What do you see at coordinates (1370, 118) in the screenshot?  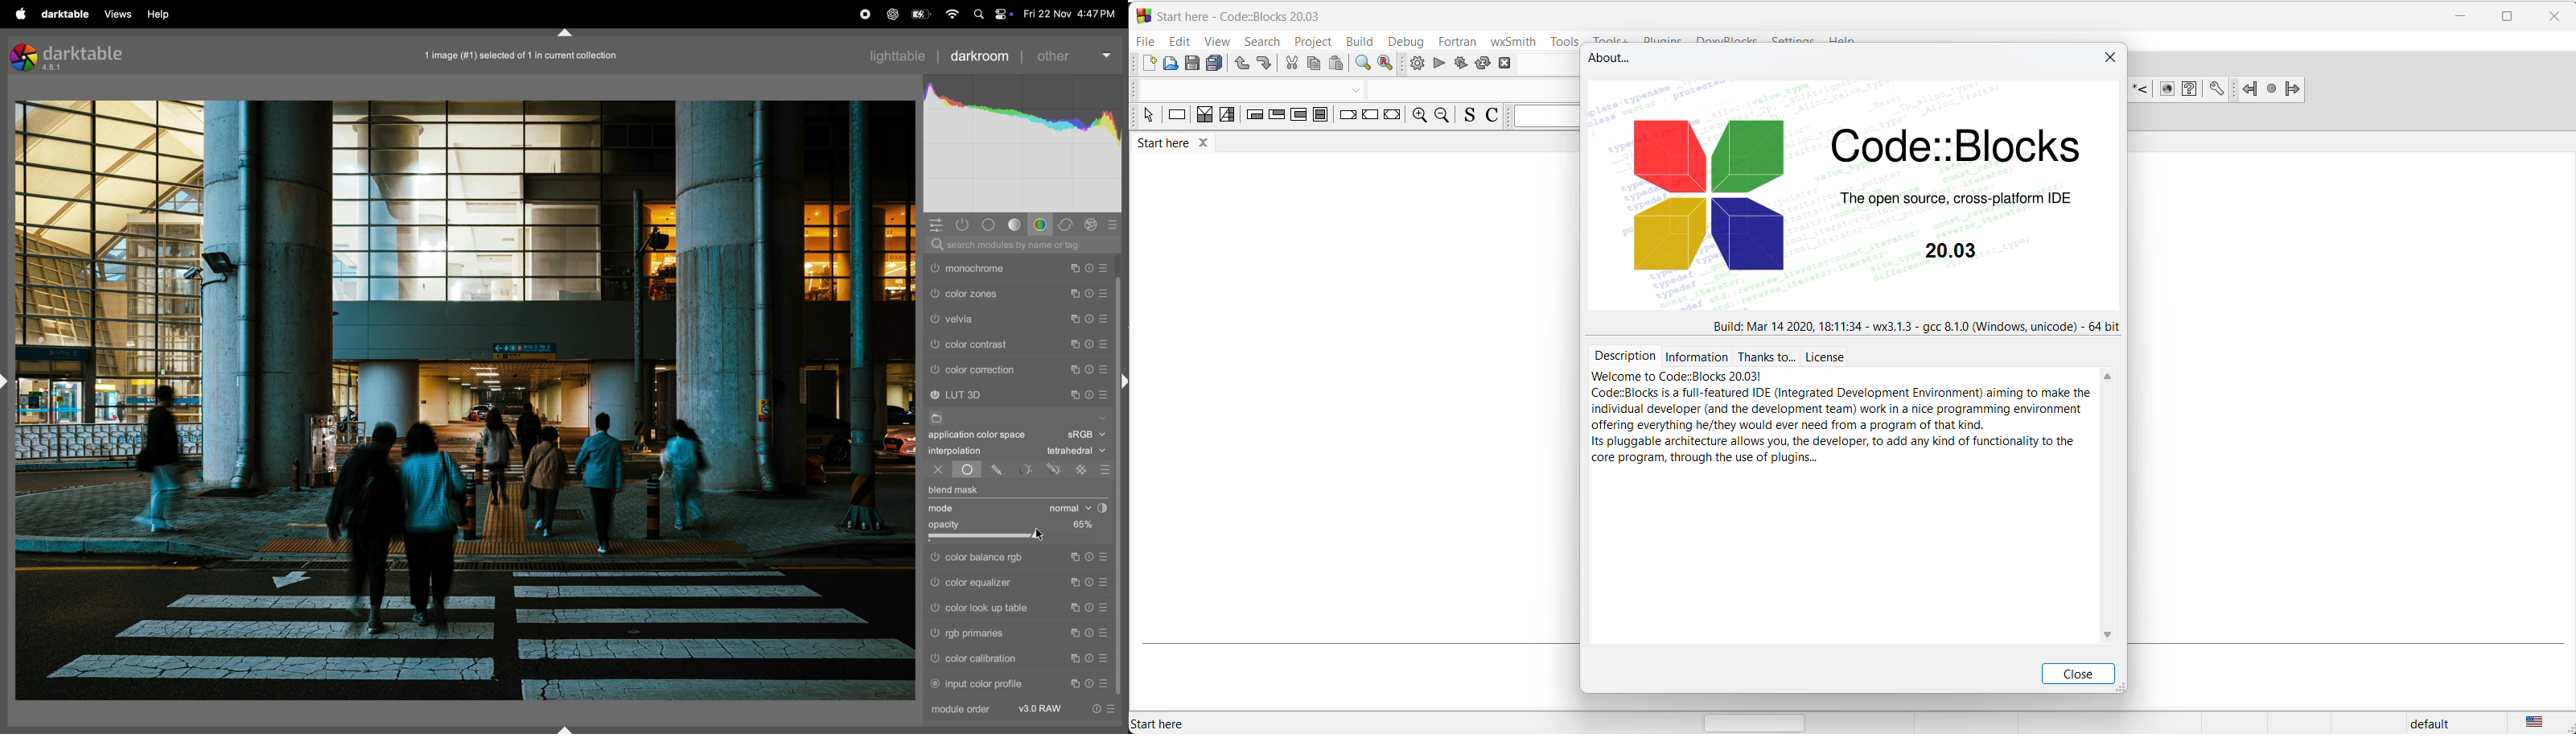 I see `continue instruction` at bounding box center [1370, 118].